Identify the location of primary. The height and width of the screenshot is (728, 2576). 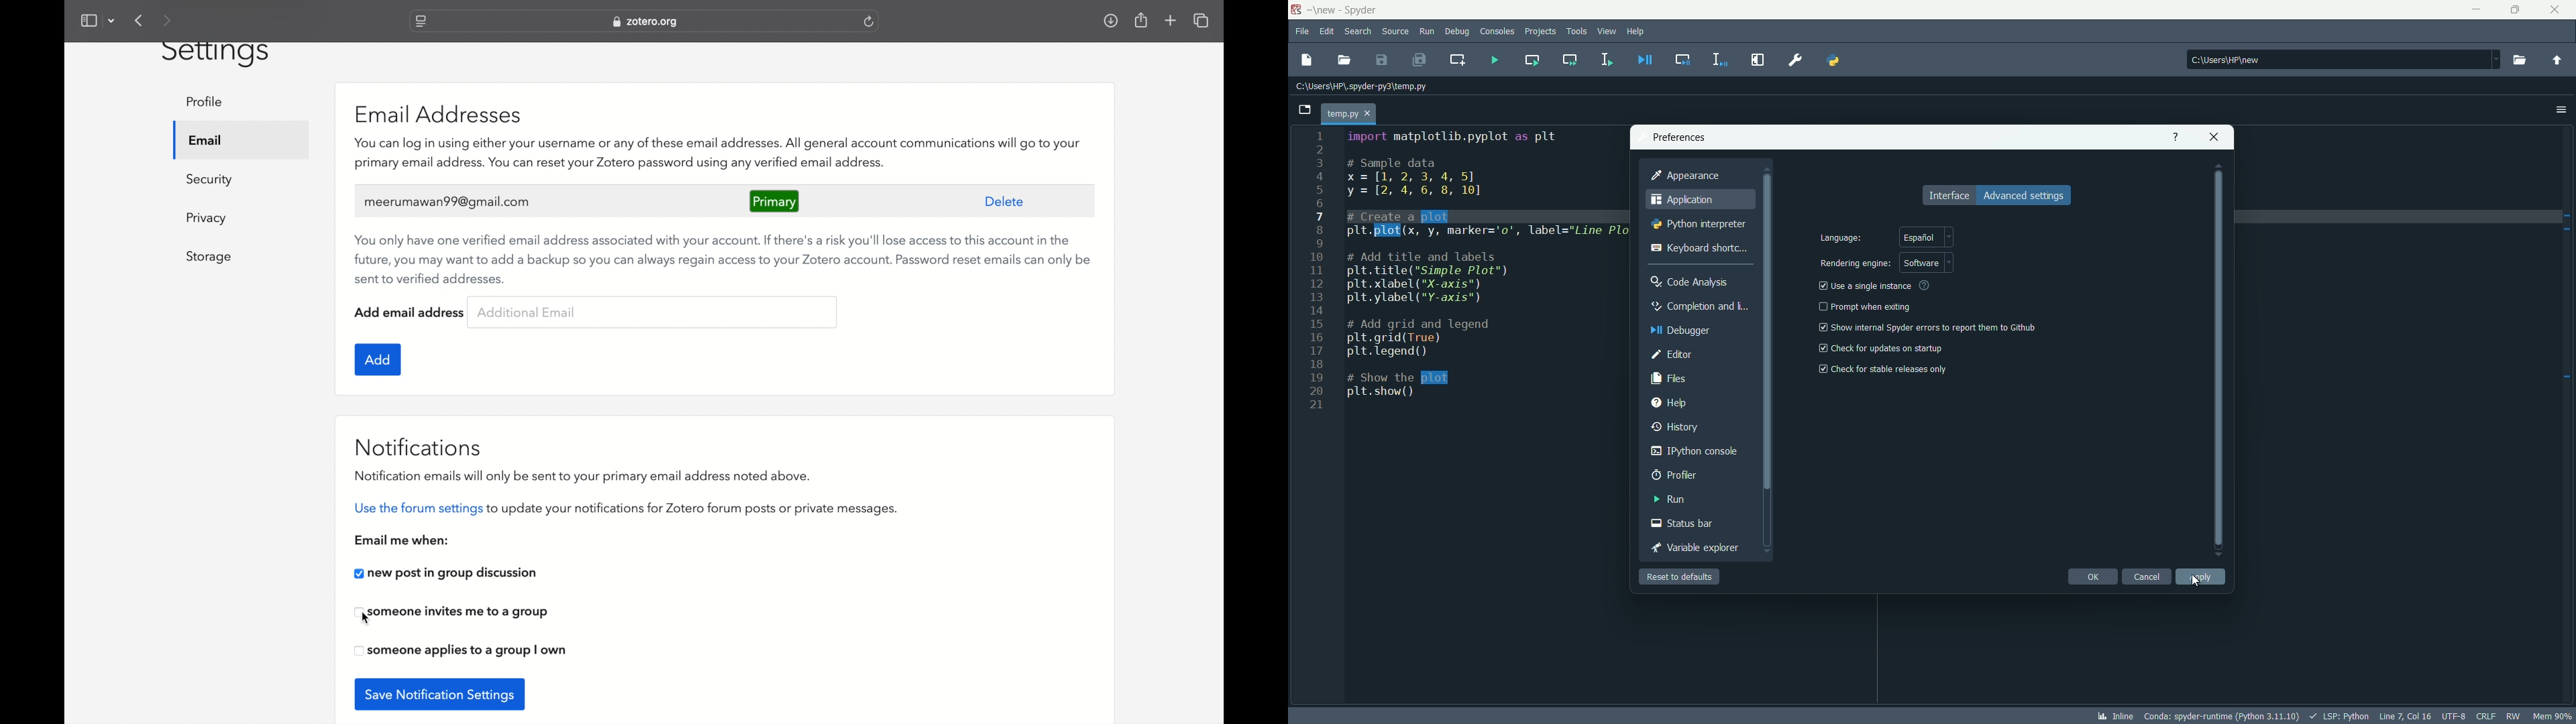
(773, 200).